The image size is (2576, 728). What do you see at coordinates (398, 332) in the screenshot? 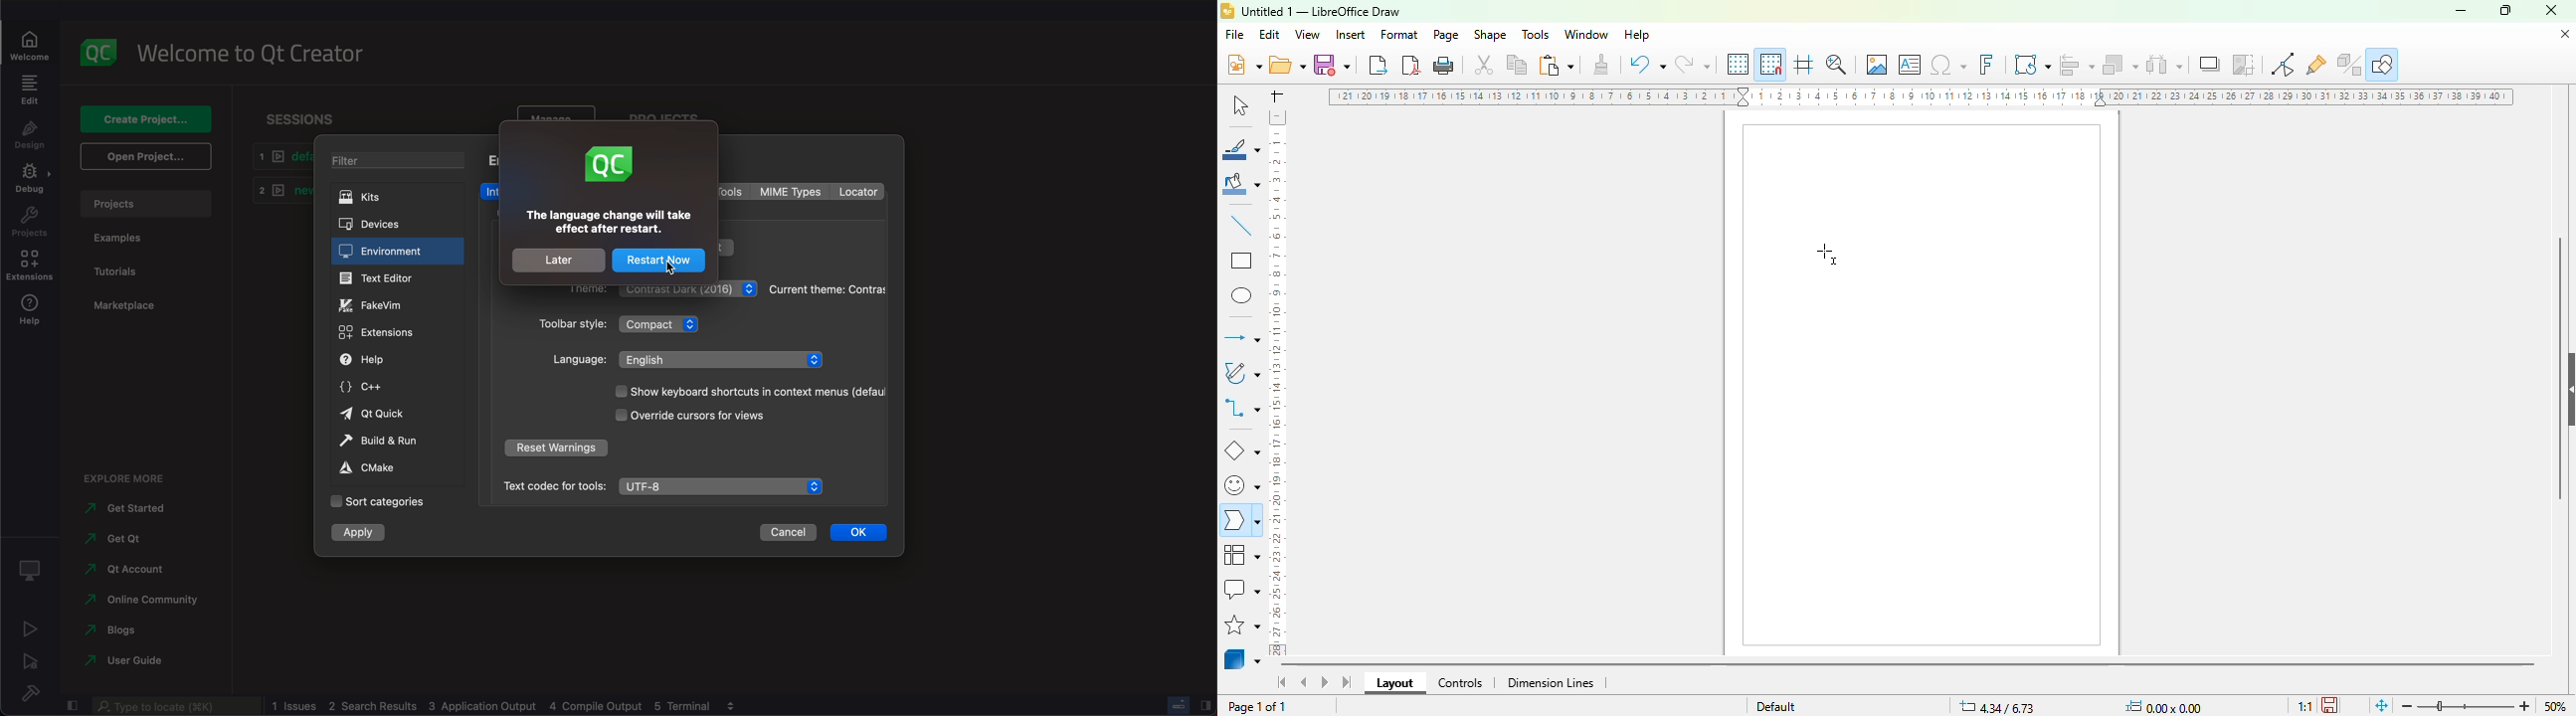
I see `extensions` at bounding box center [398, 332].